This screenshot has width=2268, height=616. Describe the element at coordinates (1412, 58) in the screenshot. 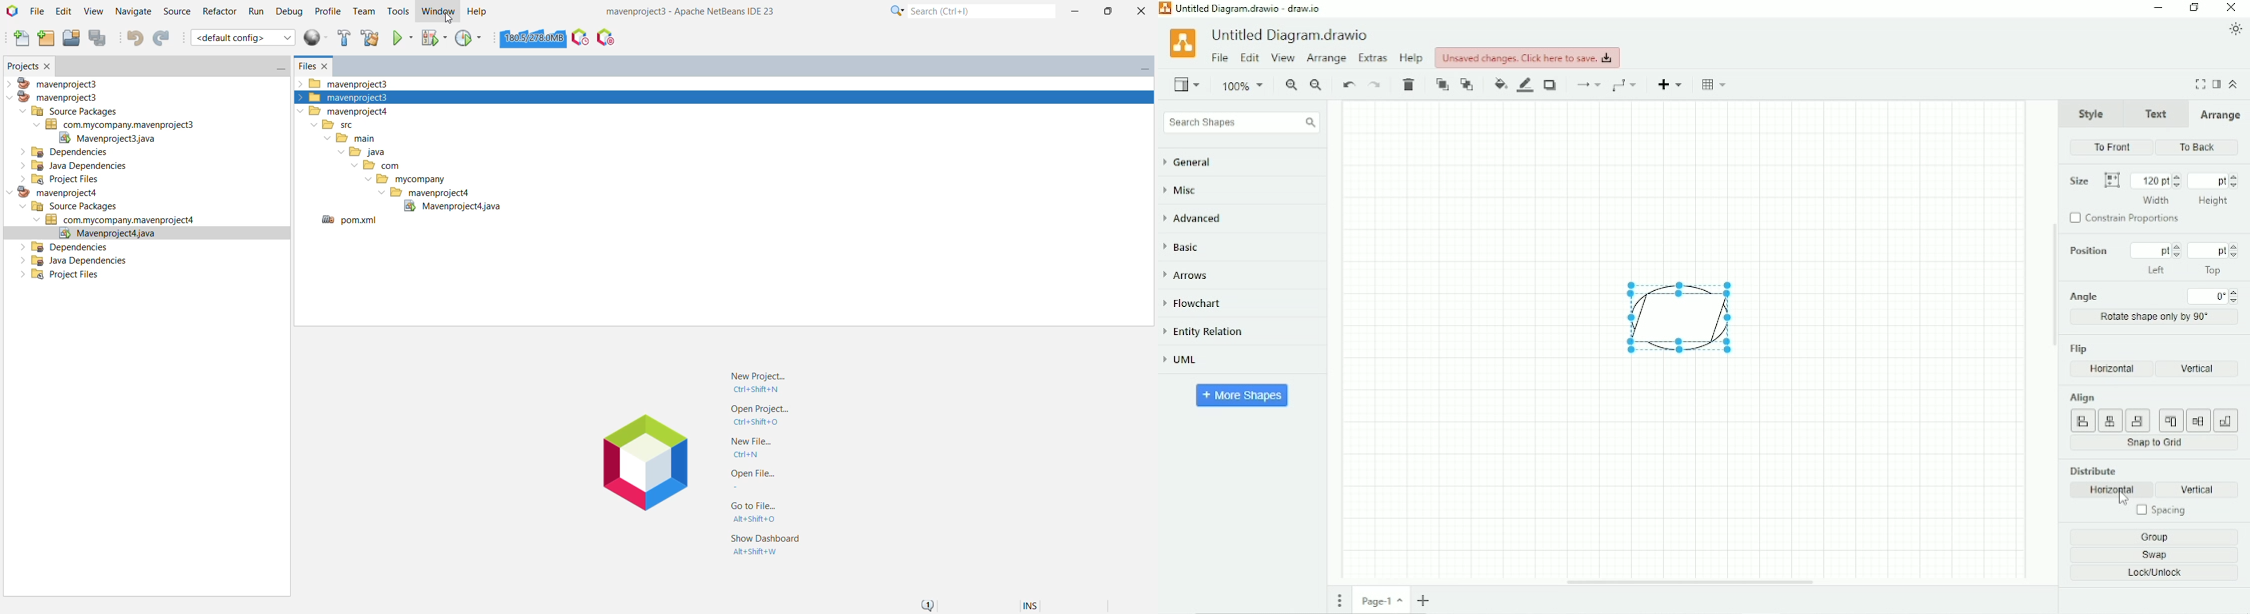

I see `Help` at that location.